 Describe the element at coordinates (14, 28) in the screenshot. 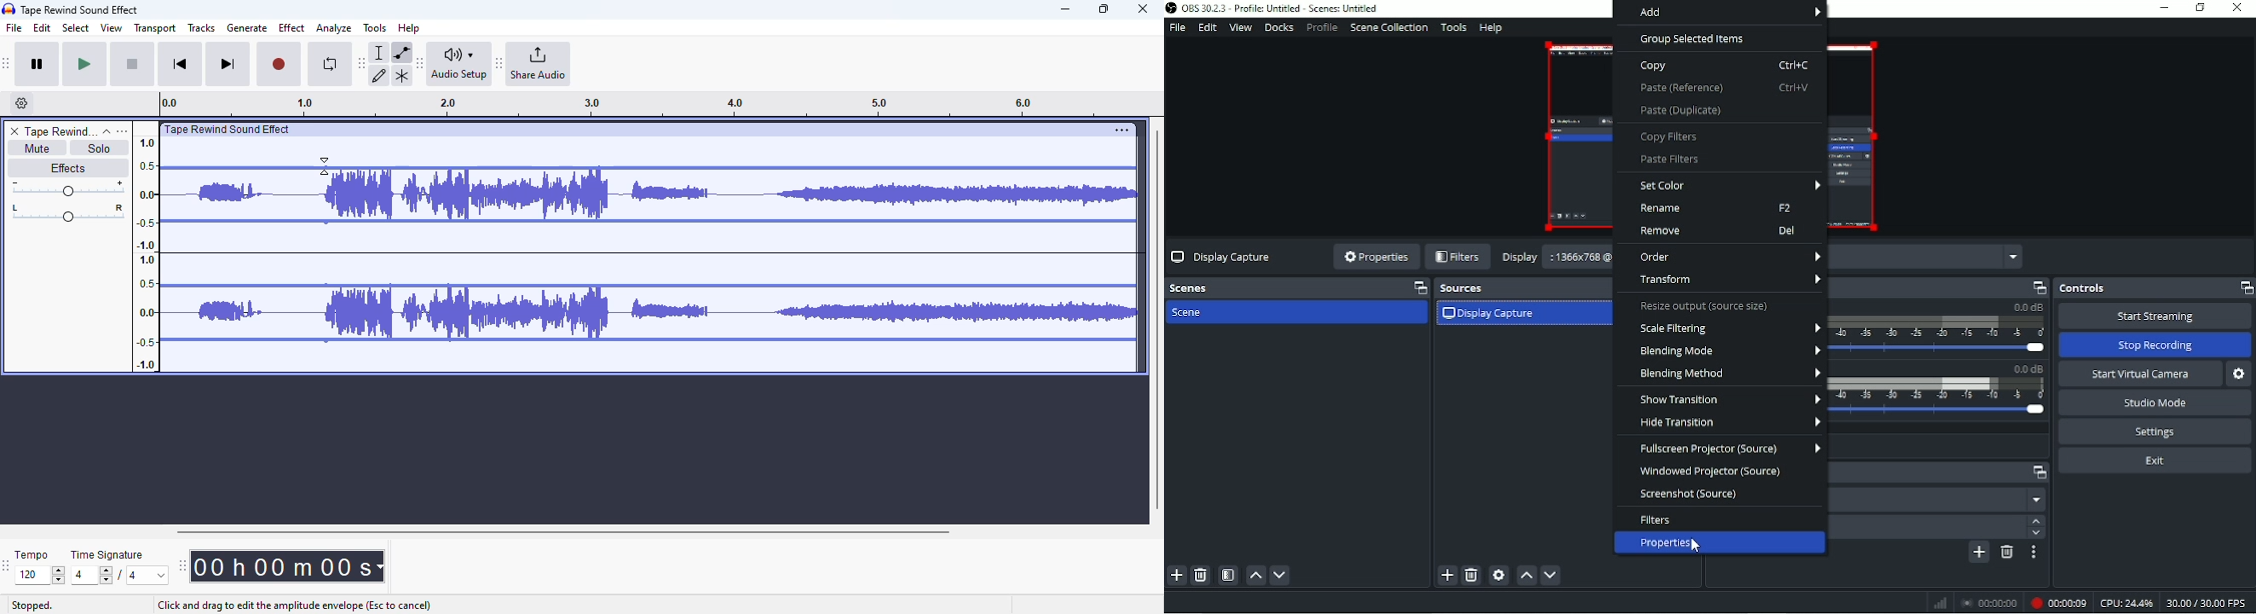

I see `file` at that location.